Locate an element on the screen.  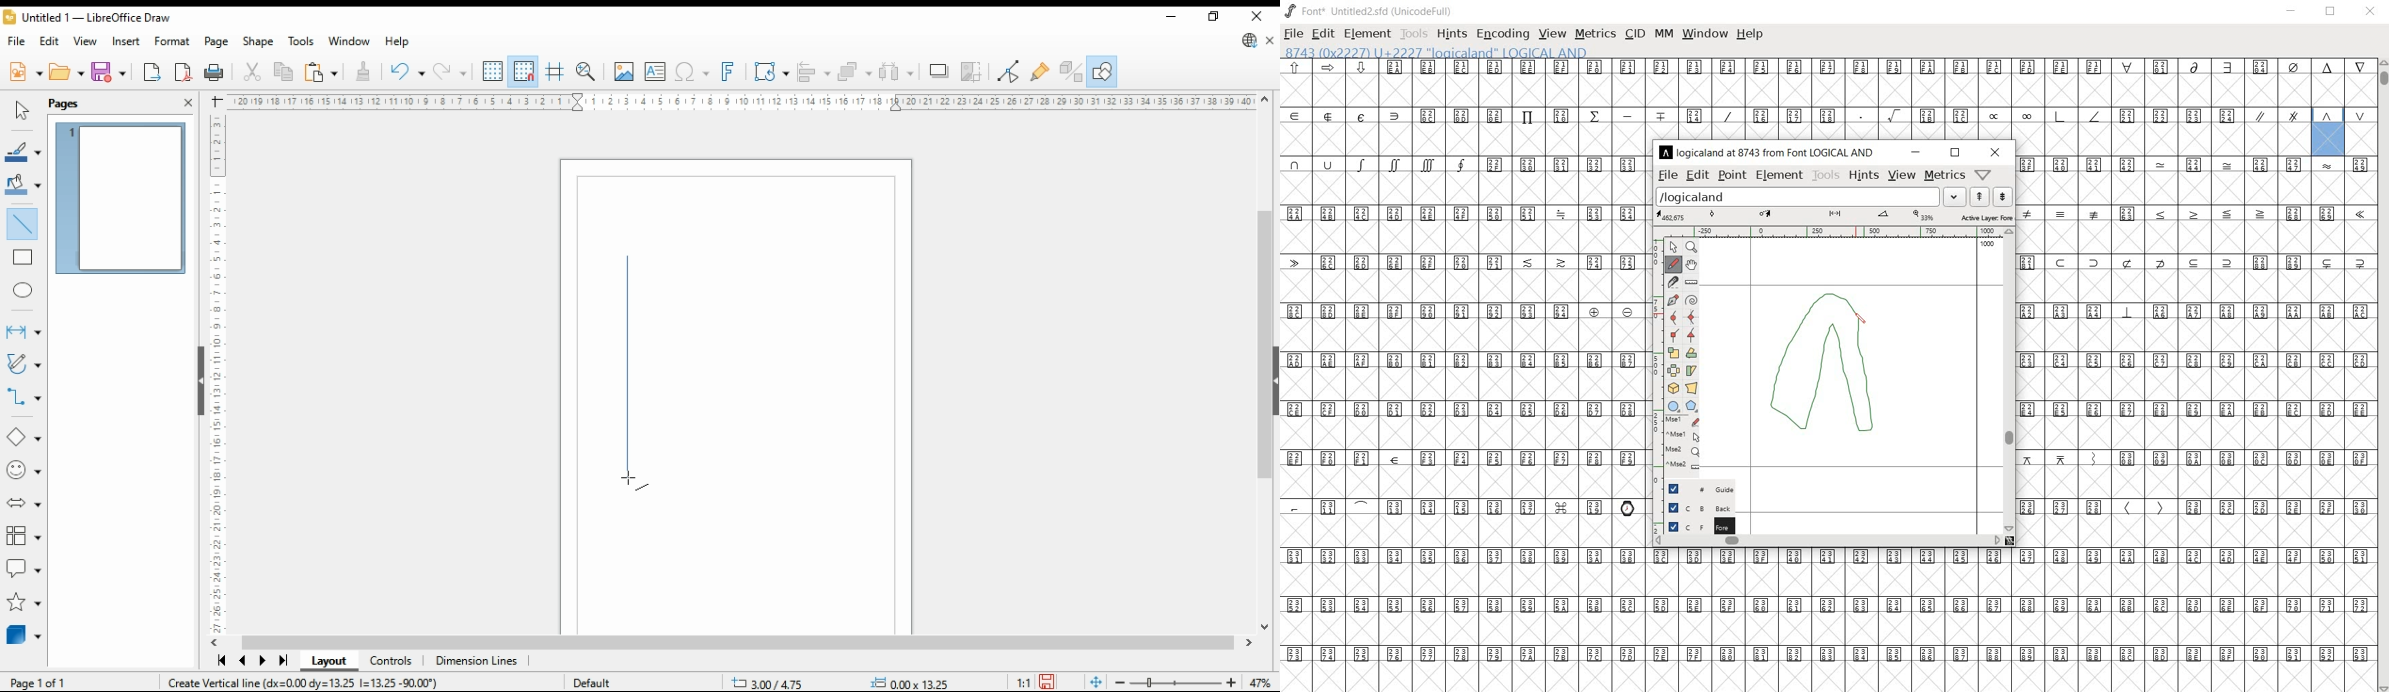
tools is located at coordinates (1825, 175).